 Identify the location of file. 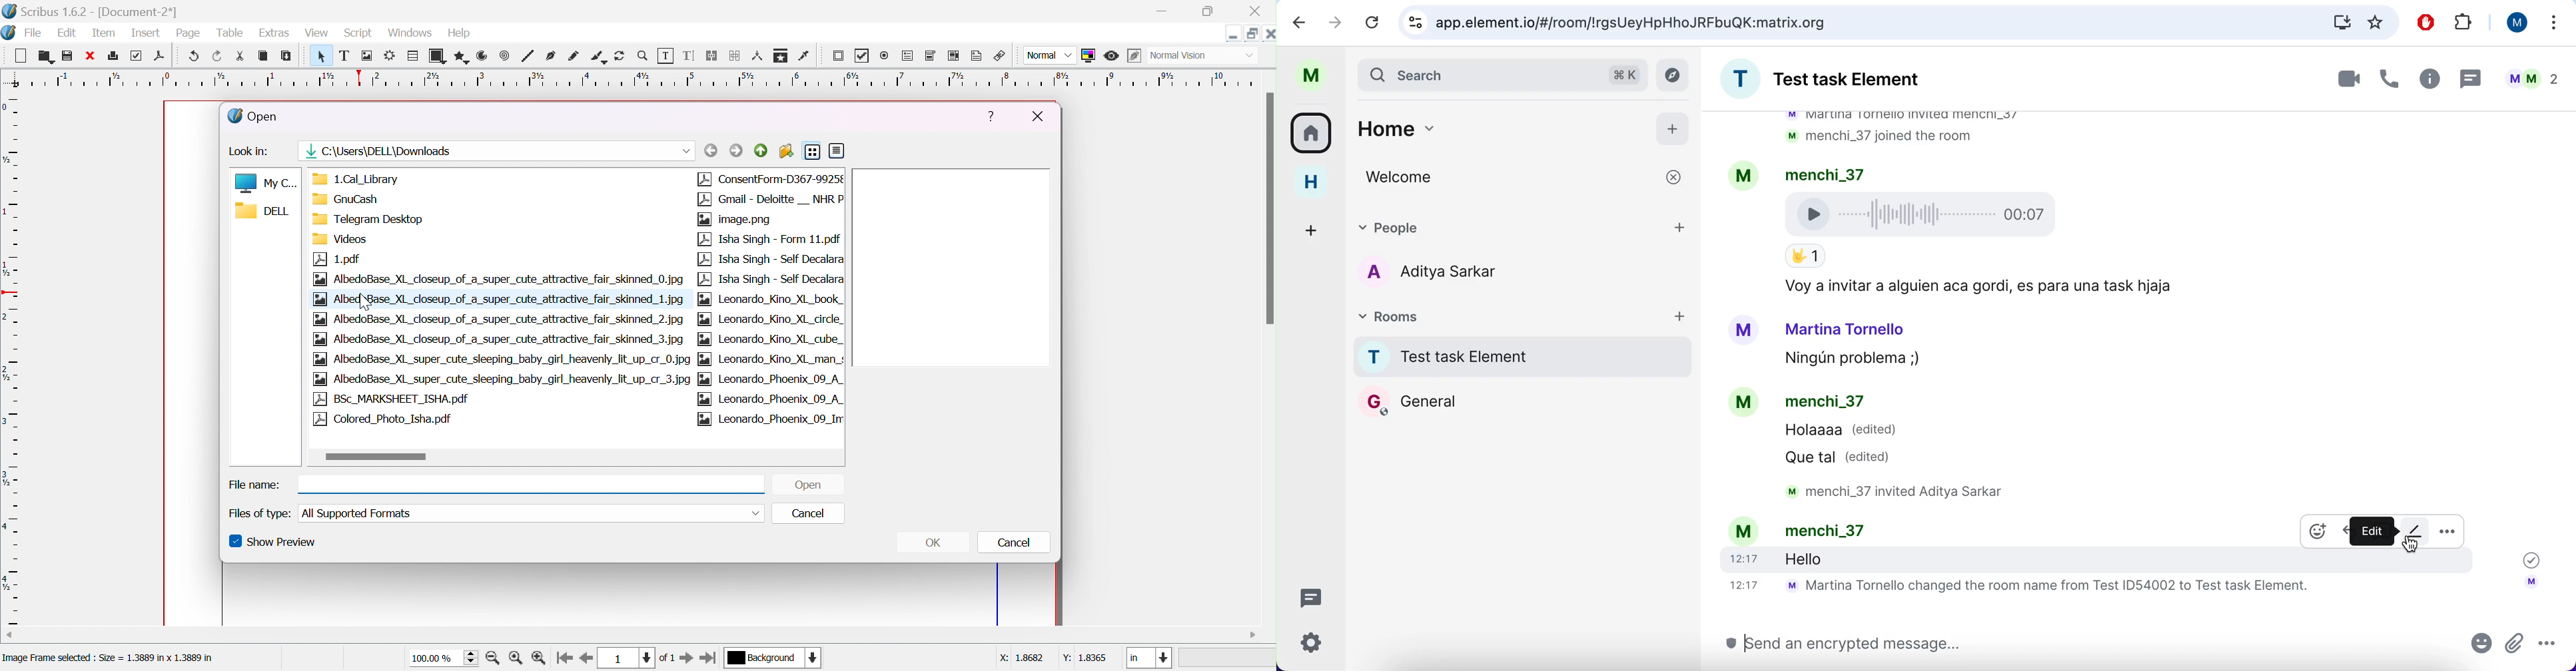
(33, 32).